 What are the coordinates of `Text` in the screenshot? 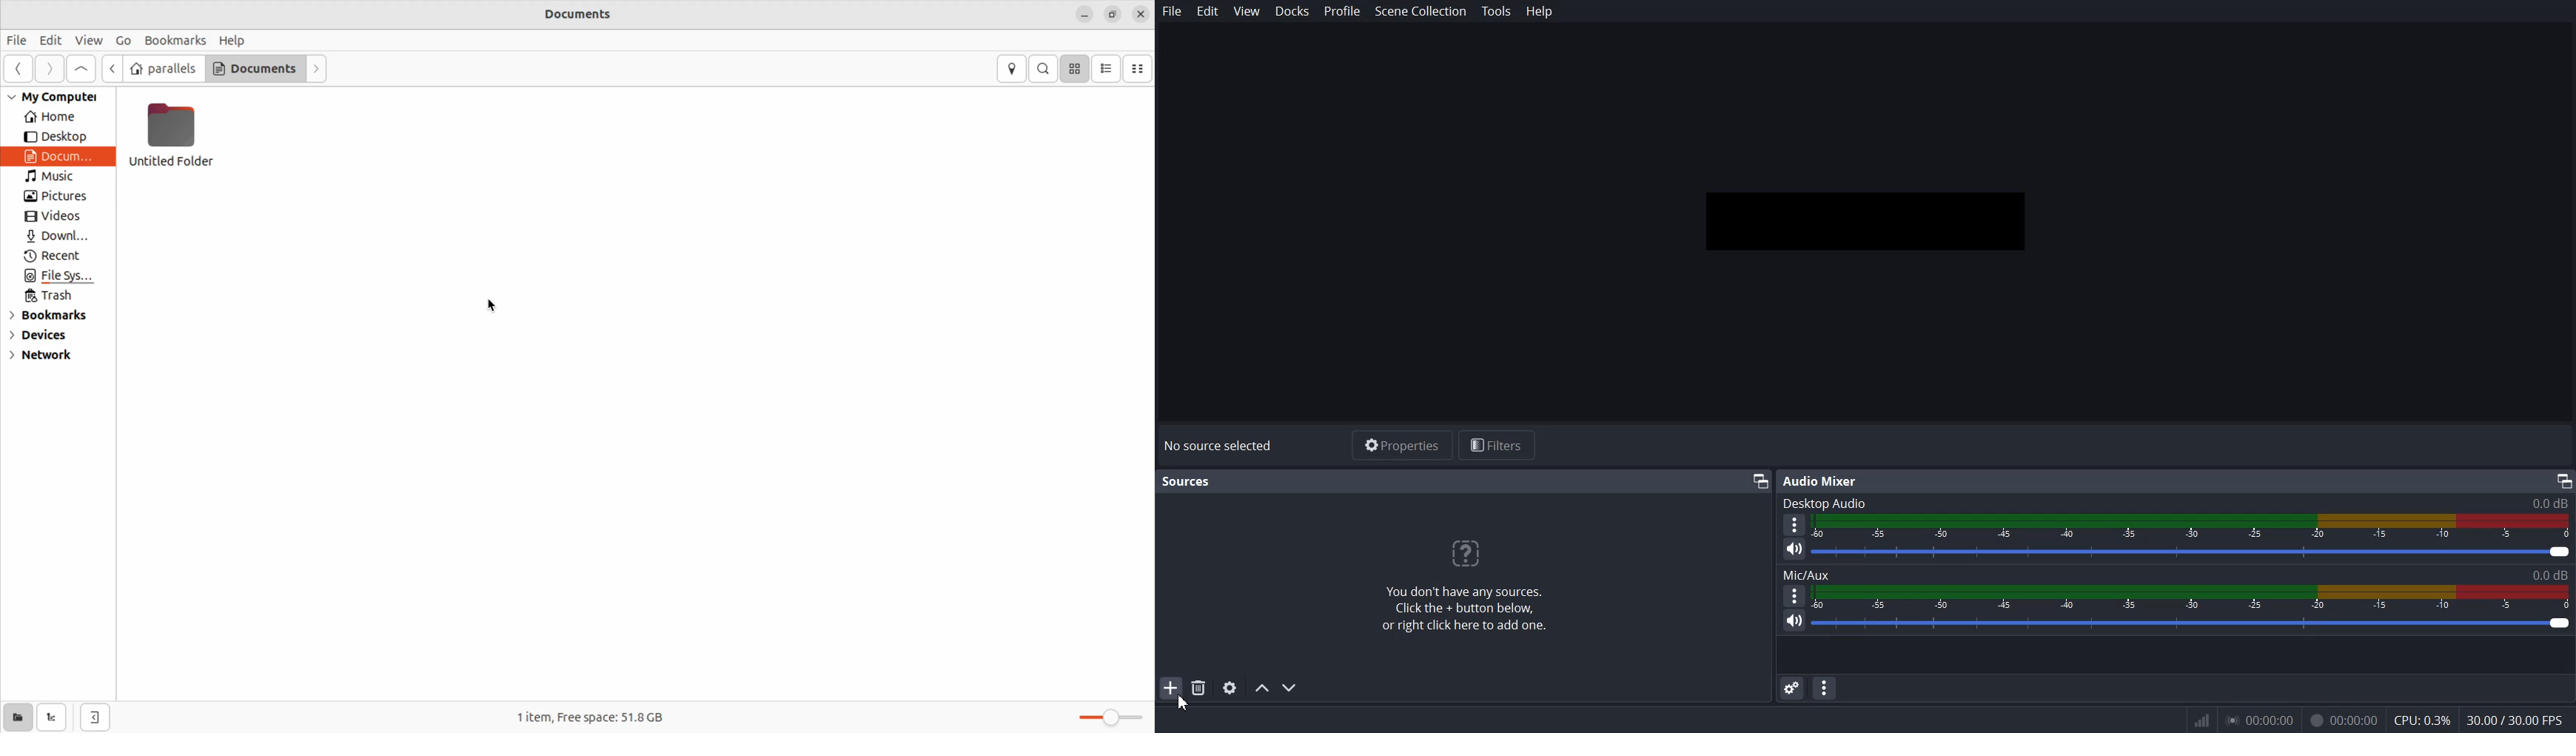 It's located at (2173, 503).